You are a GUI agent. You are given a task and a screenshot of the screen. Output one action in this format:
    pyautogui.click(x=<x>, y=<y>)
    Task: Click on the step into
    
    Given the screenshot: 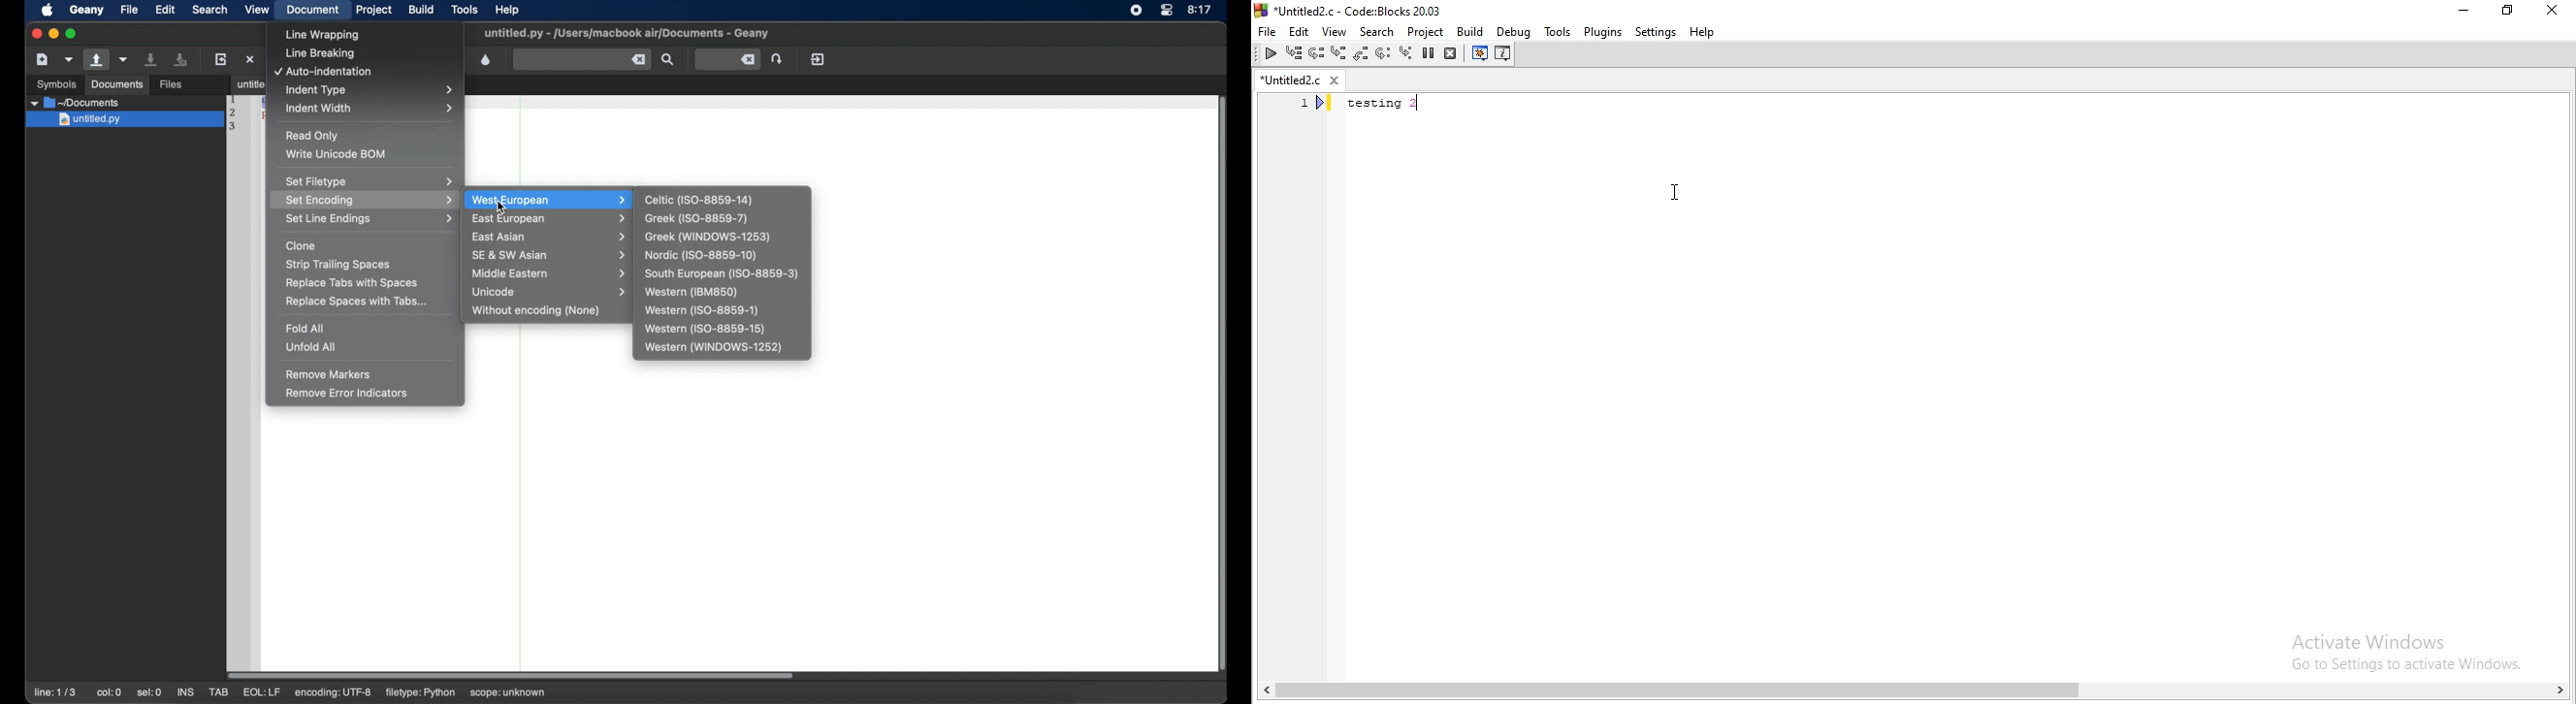 What is the action you would take?
    pyautogui.click(x=1319, y=55)
    